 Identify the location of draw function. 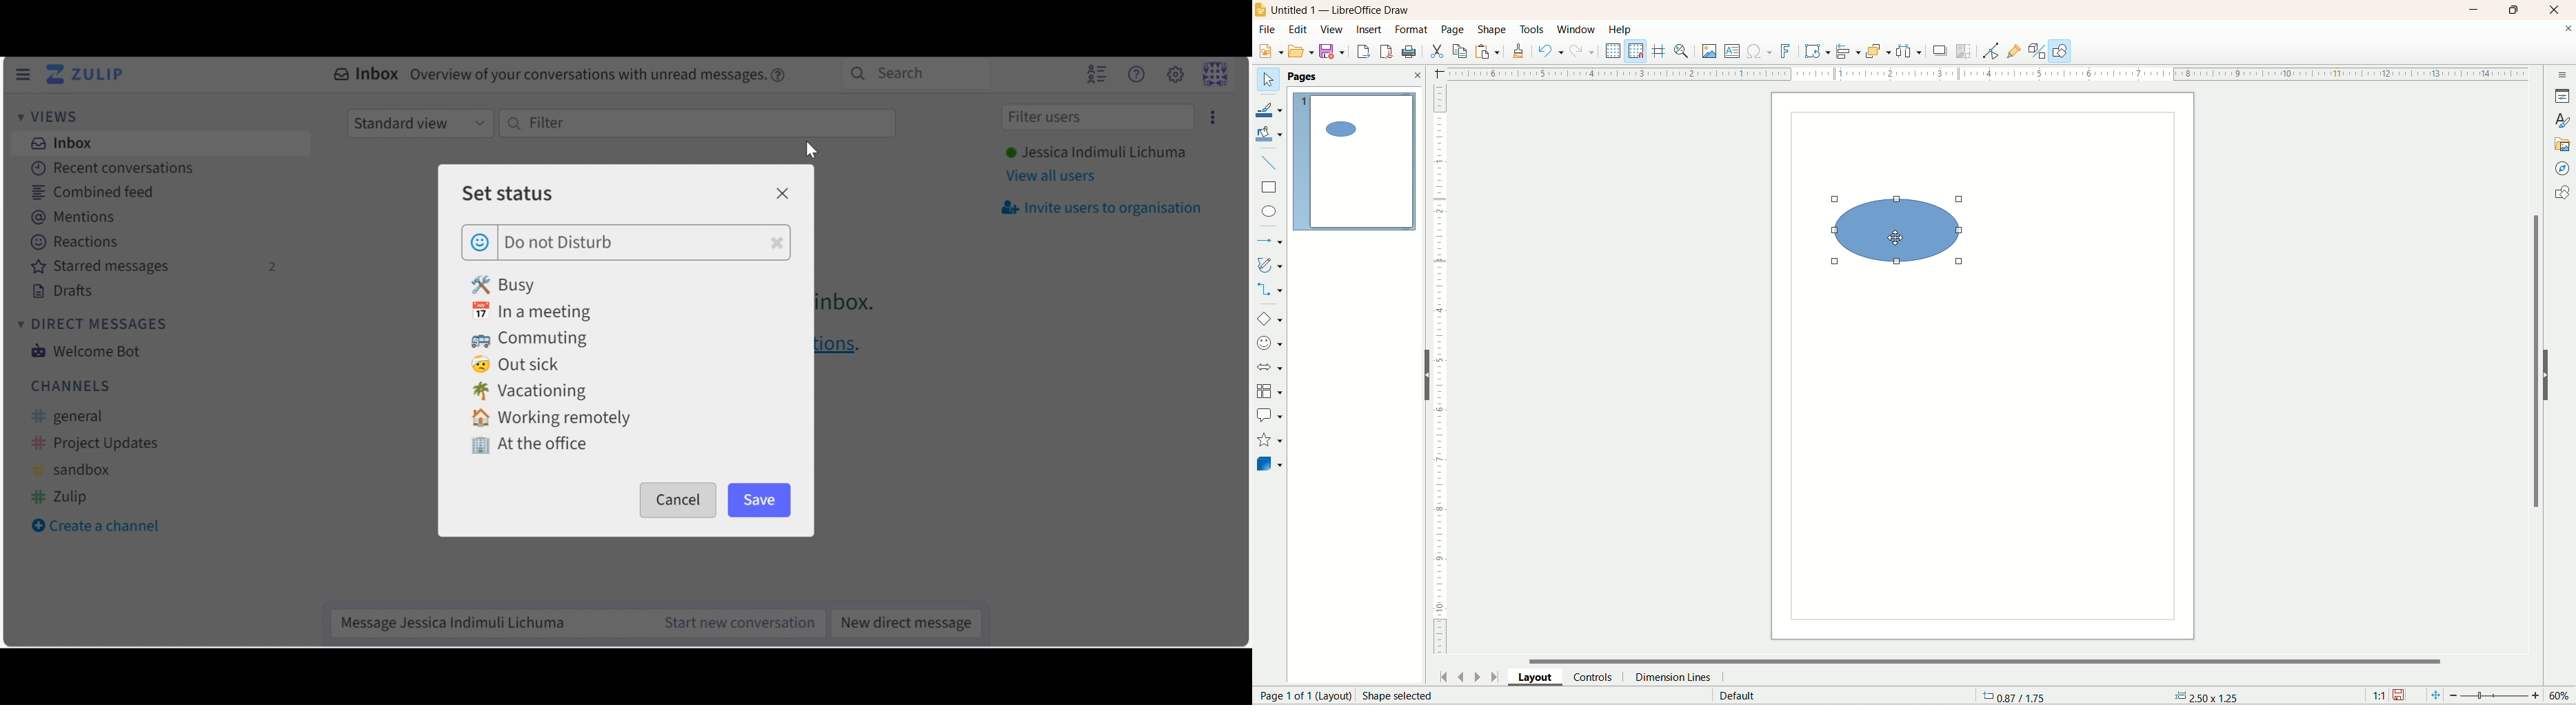
(2062, 52).